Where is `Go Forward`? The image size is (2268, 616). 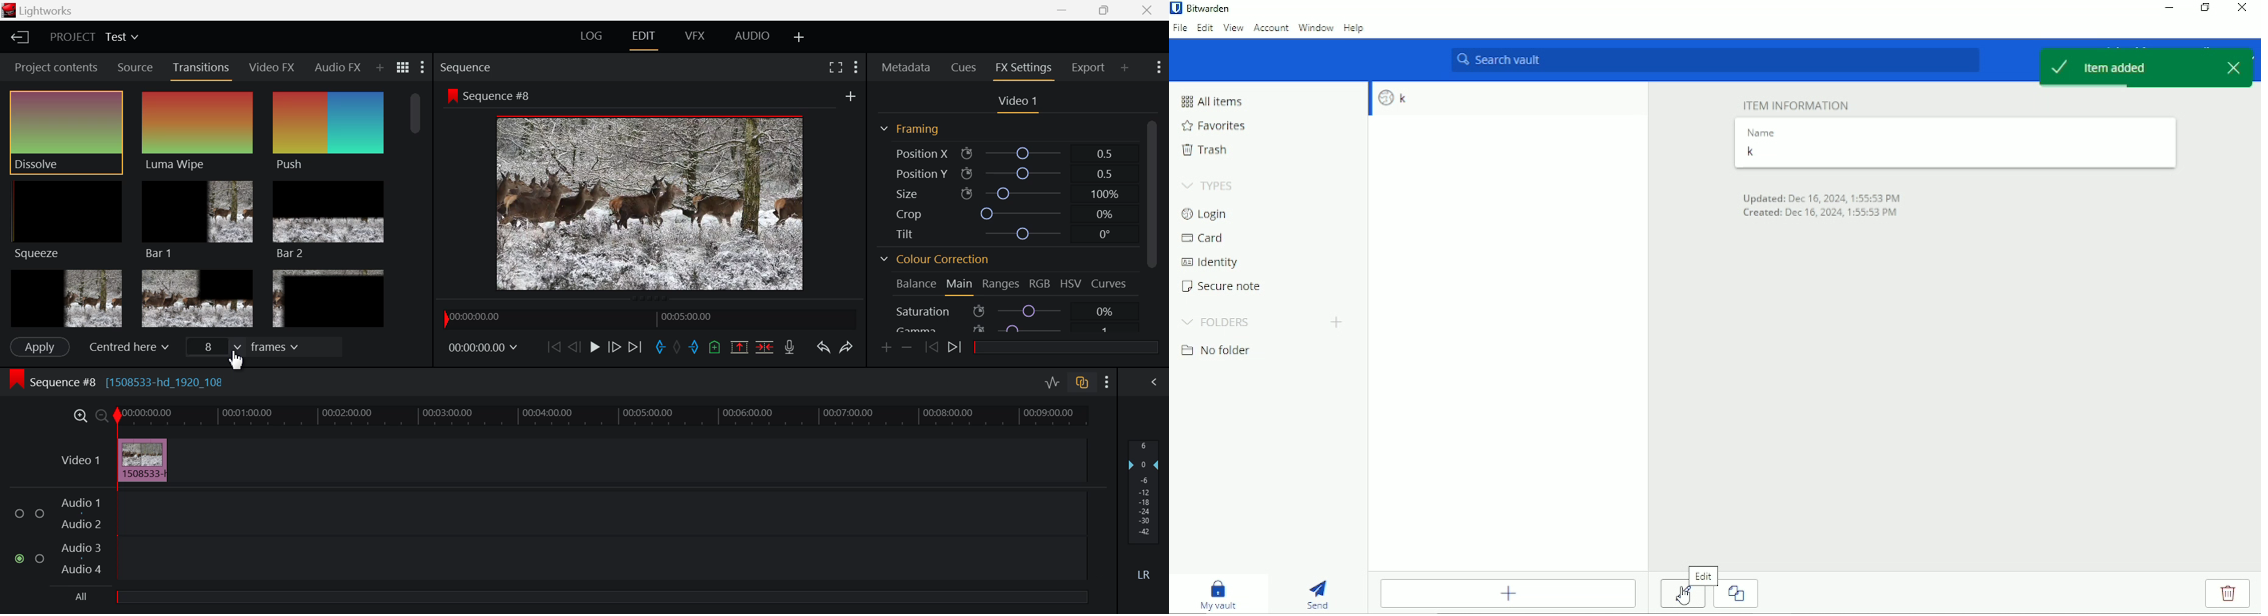
Go Forward is located at coordinates (613, 348).